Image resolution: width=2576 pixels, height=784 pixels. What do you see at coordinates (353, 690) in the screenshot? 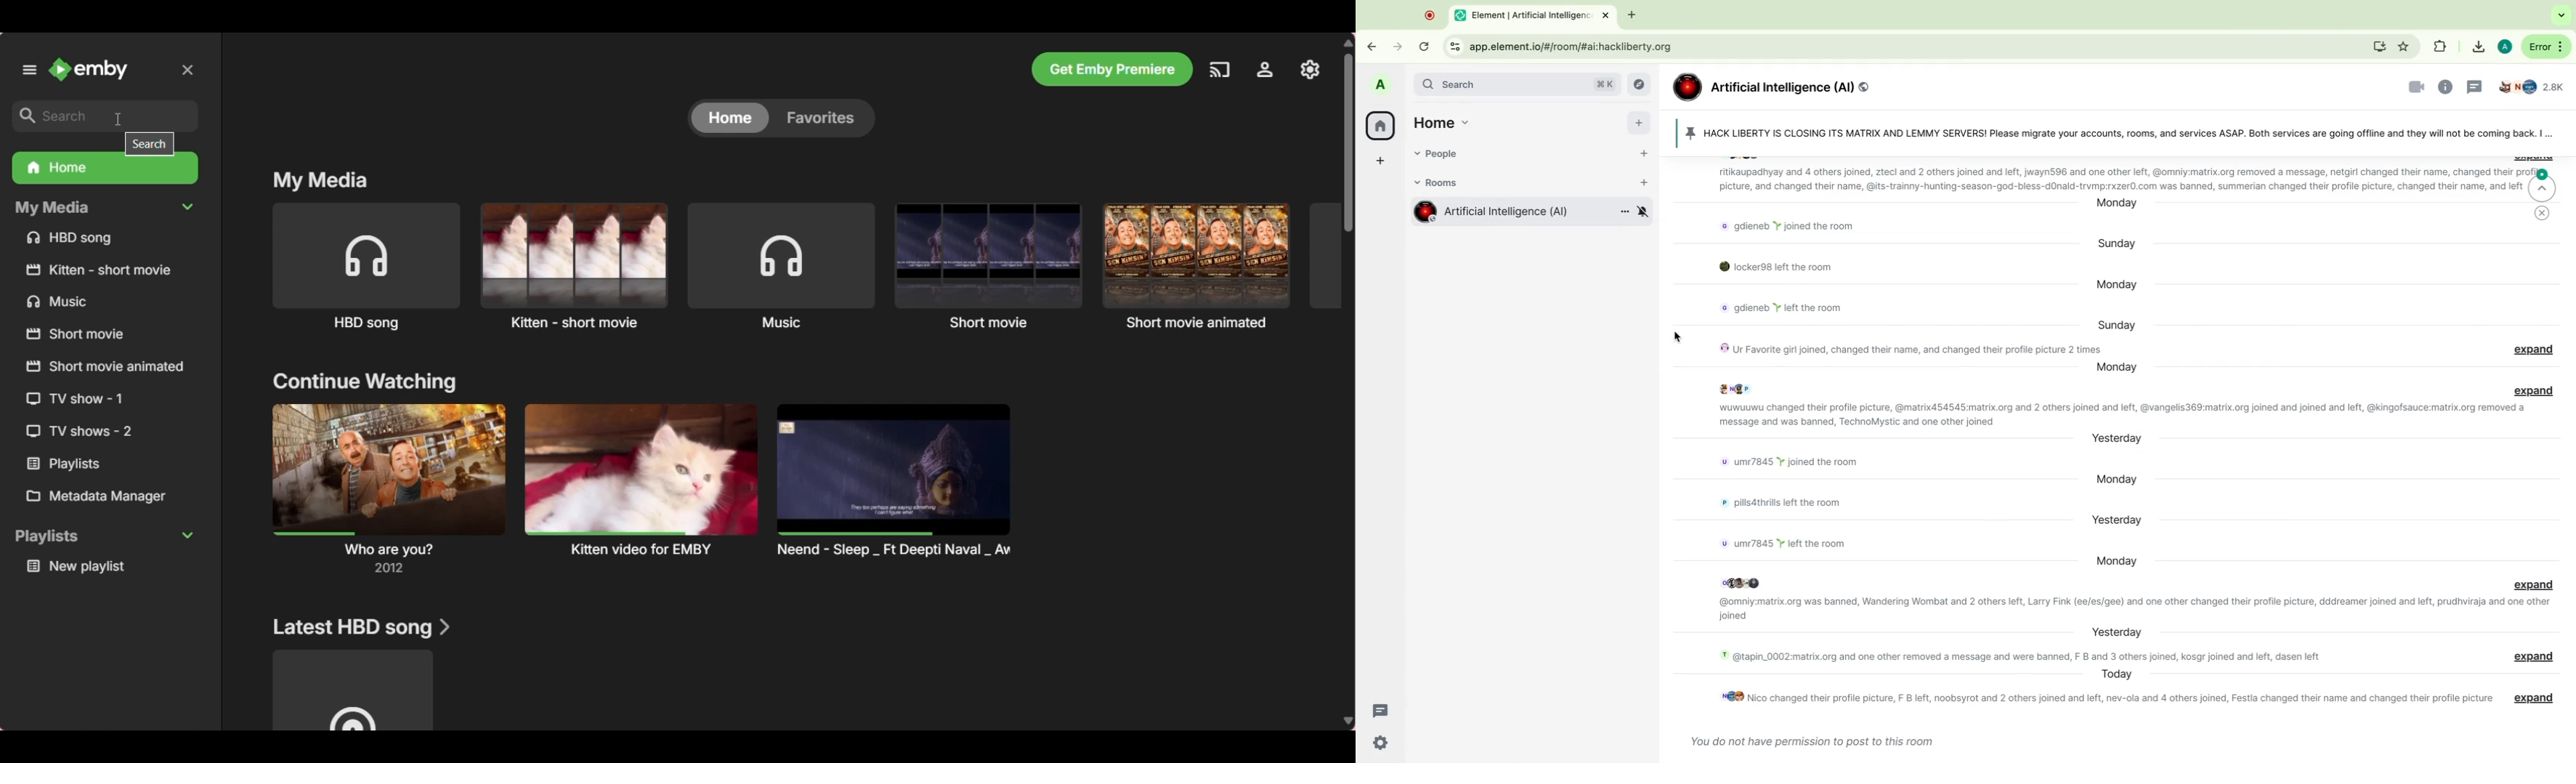
I see `Media under above mentioned section` at bounding box center [353, 690].